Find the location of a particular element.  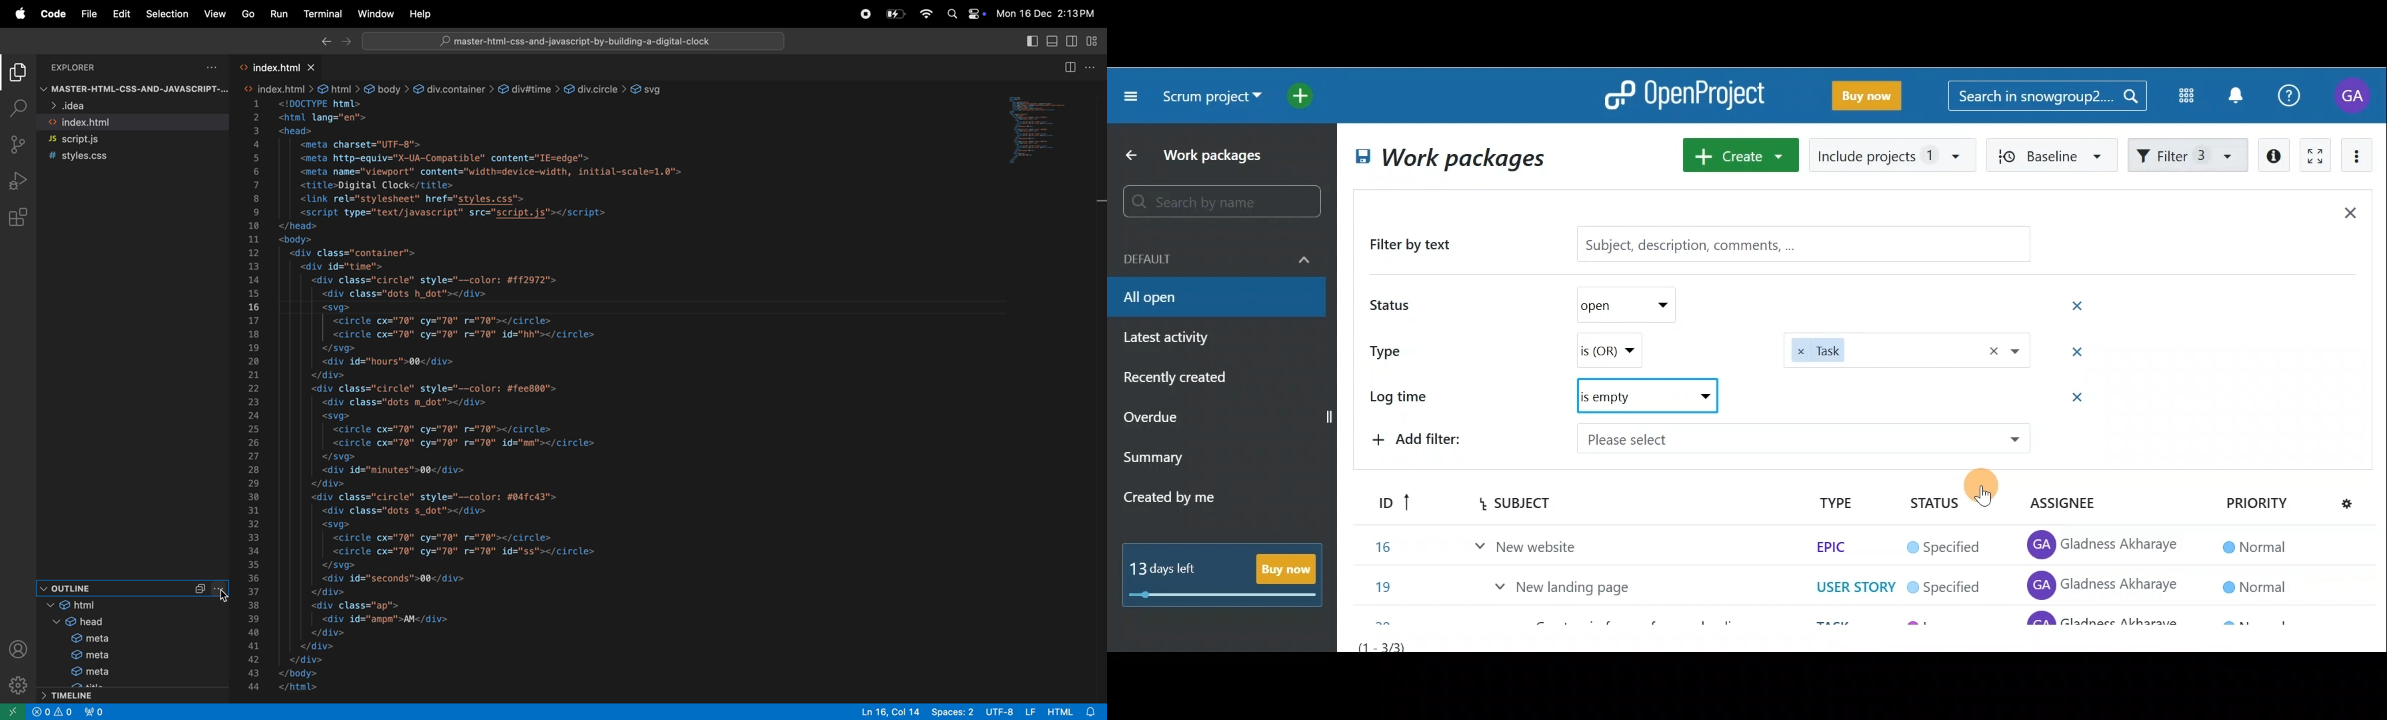

meta is located at coordinates (132, 654).